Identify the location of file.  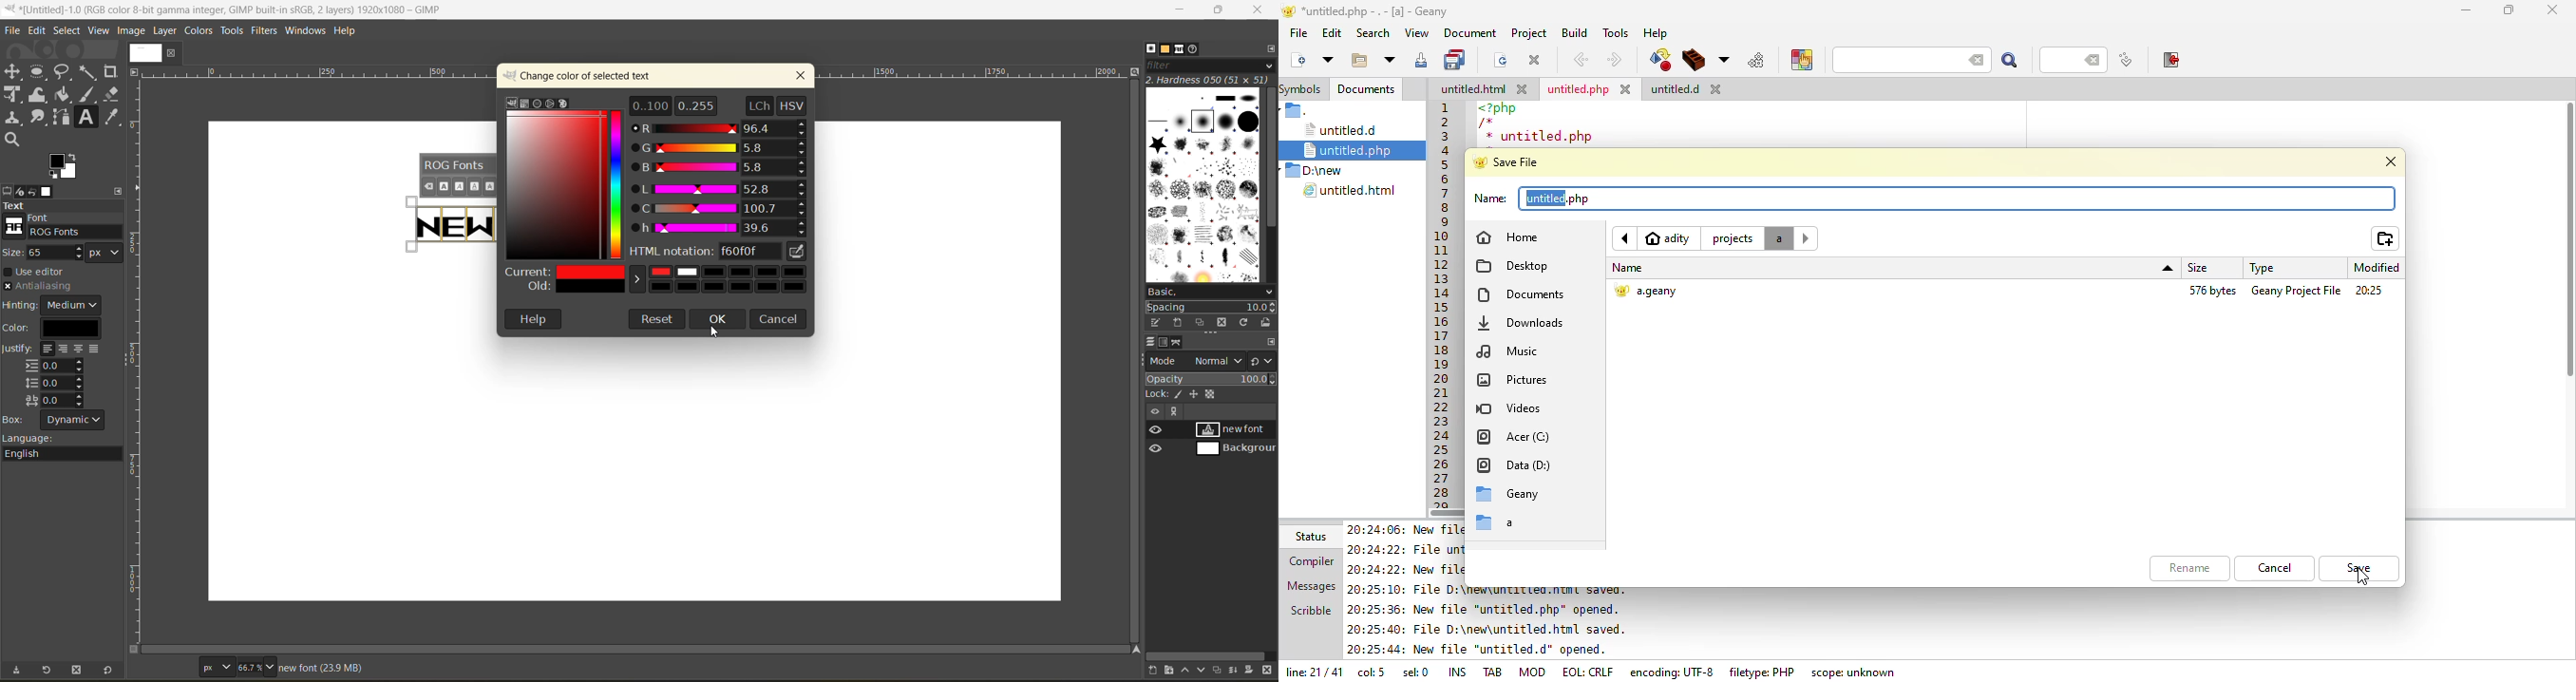
(15, 28).